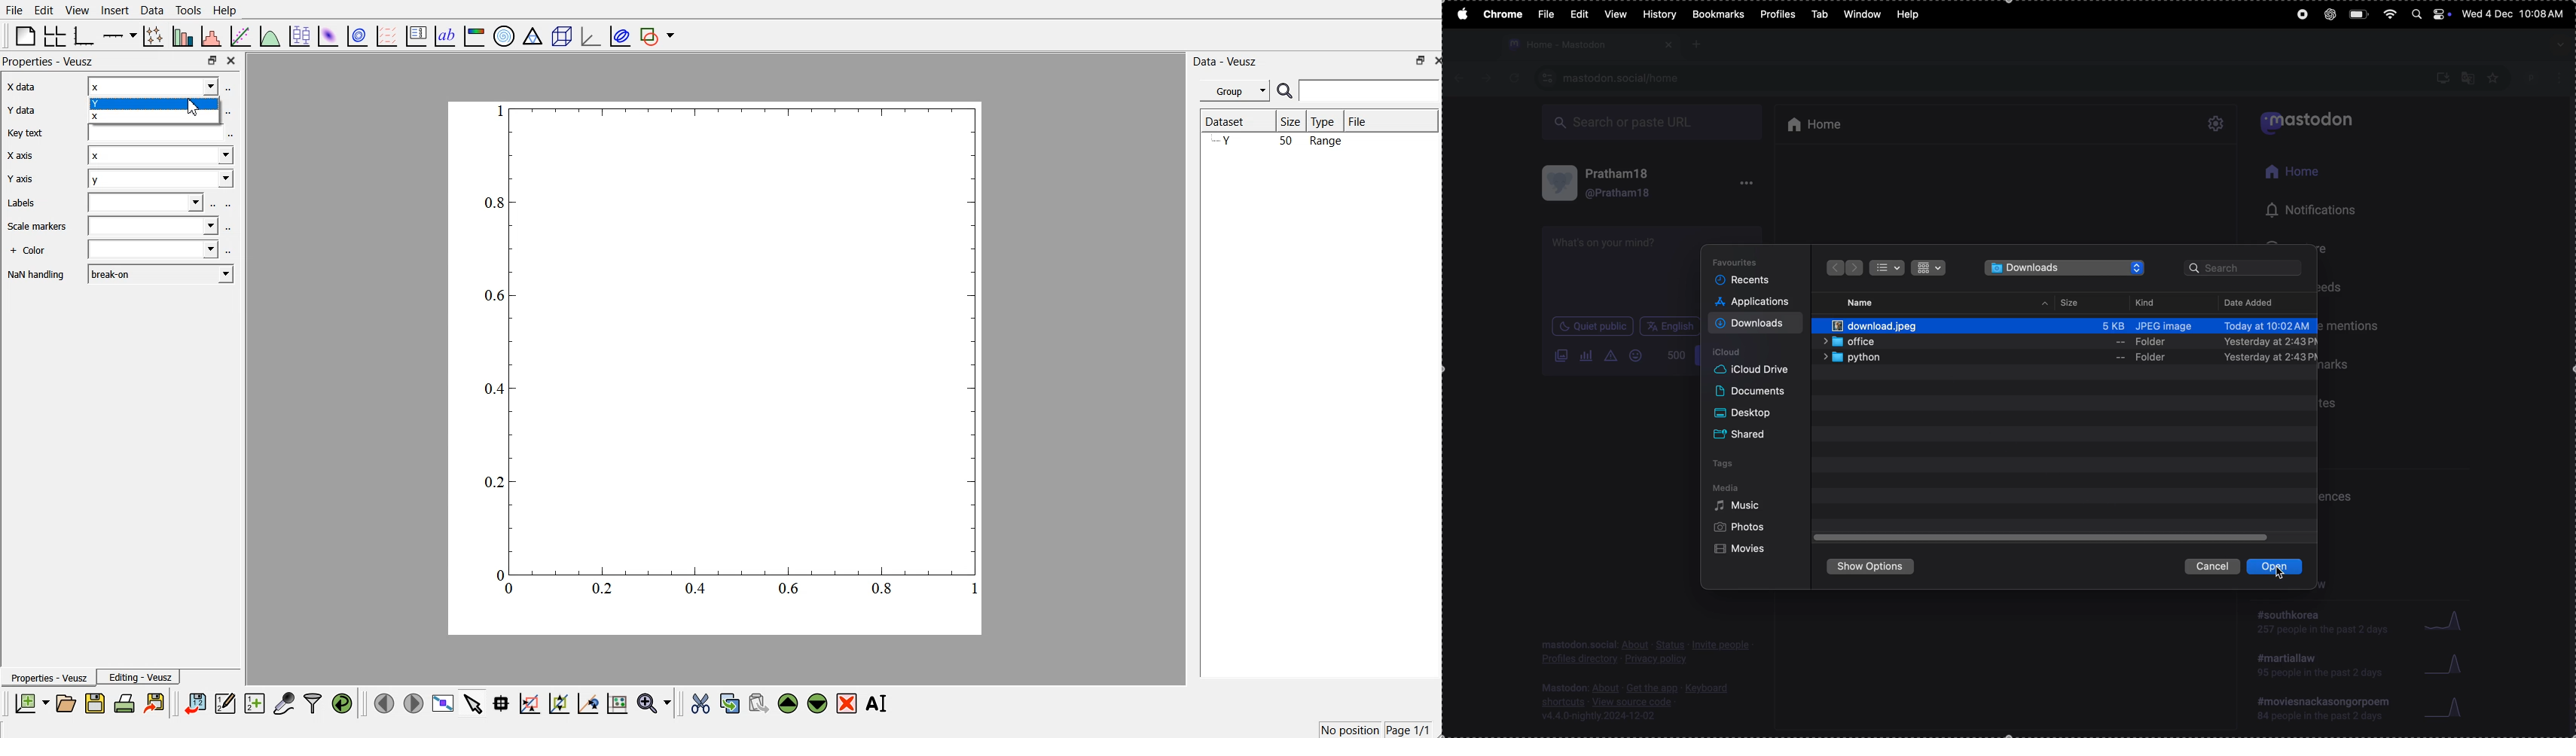 This screenshot has width=2576, height=756. Describe the element at coordinates (2068, 359) in the screenshot. I see `python folder` at that location.